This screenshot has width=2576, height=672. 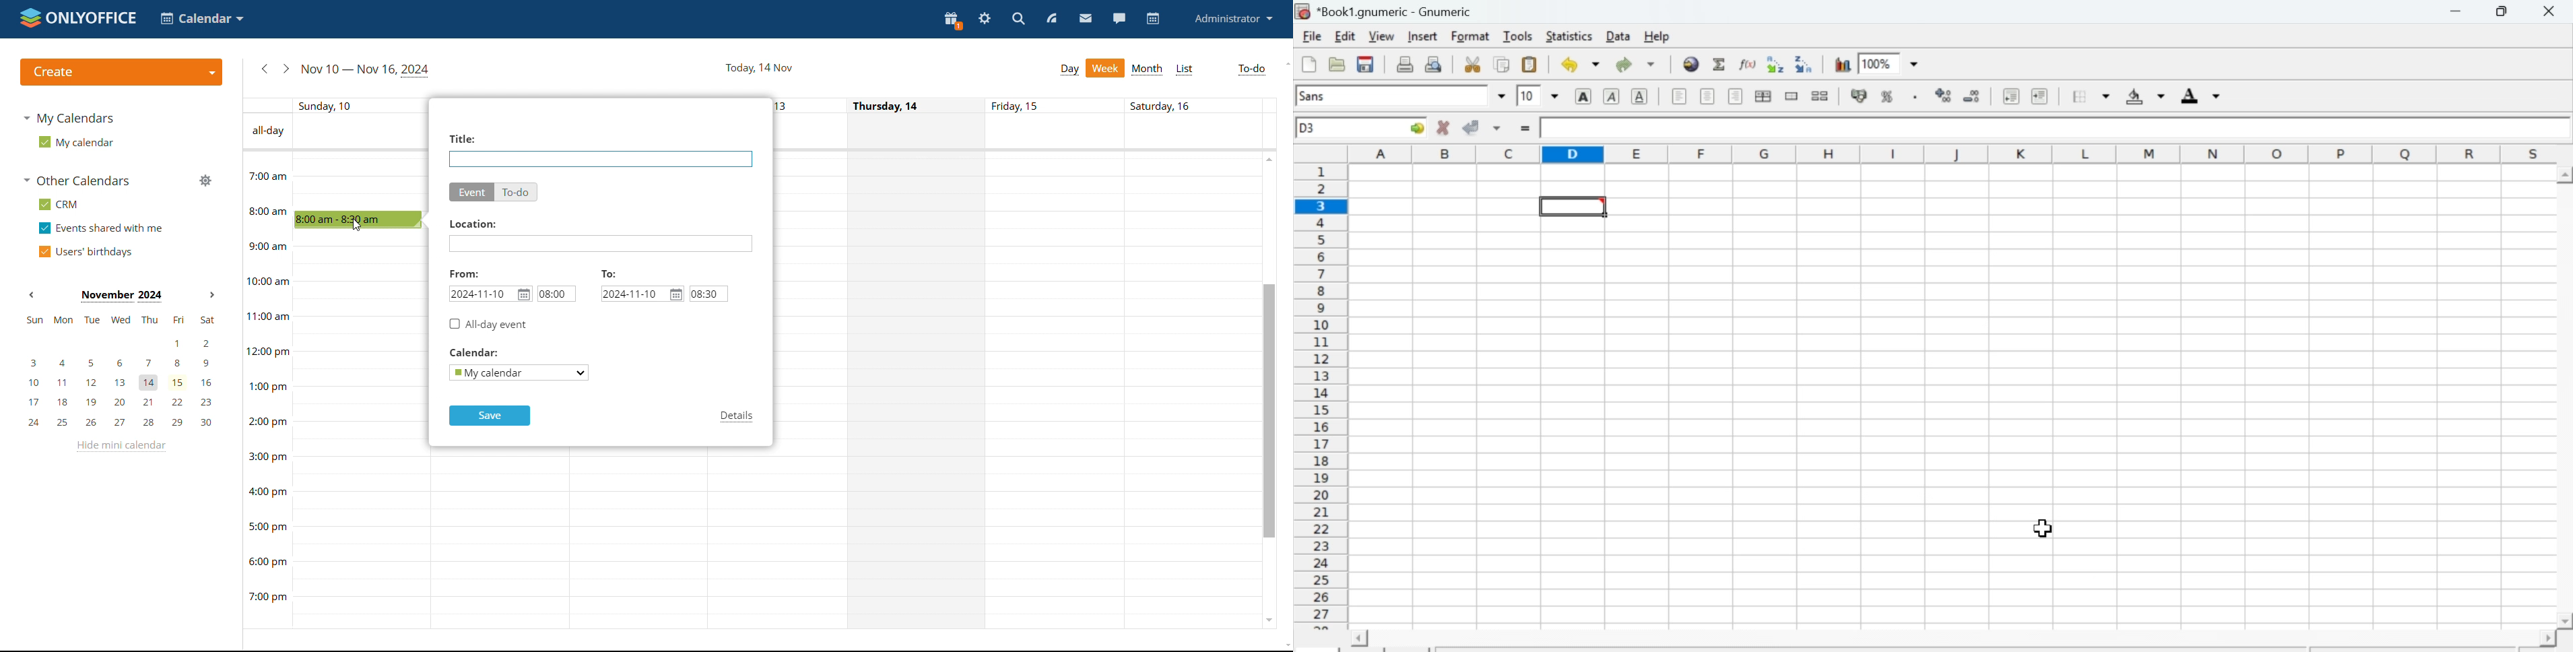 I want to click on View, so click(x=1381, y=35).